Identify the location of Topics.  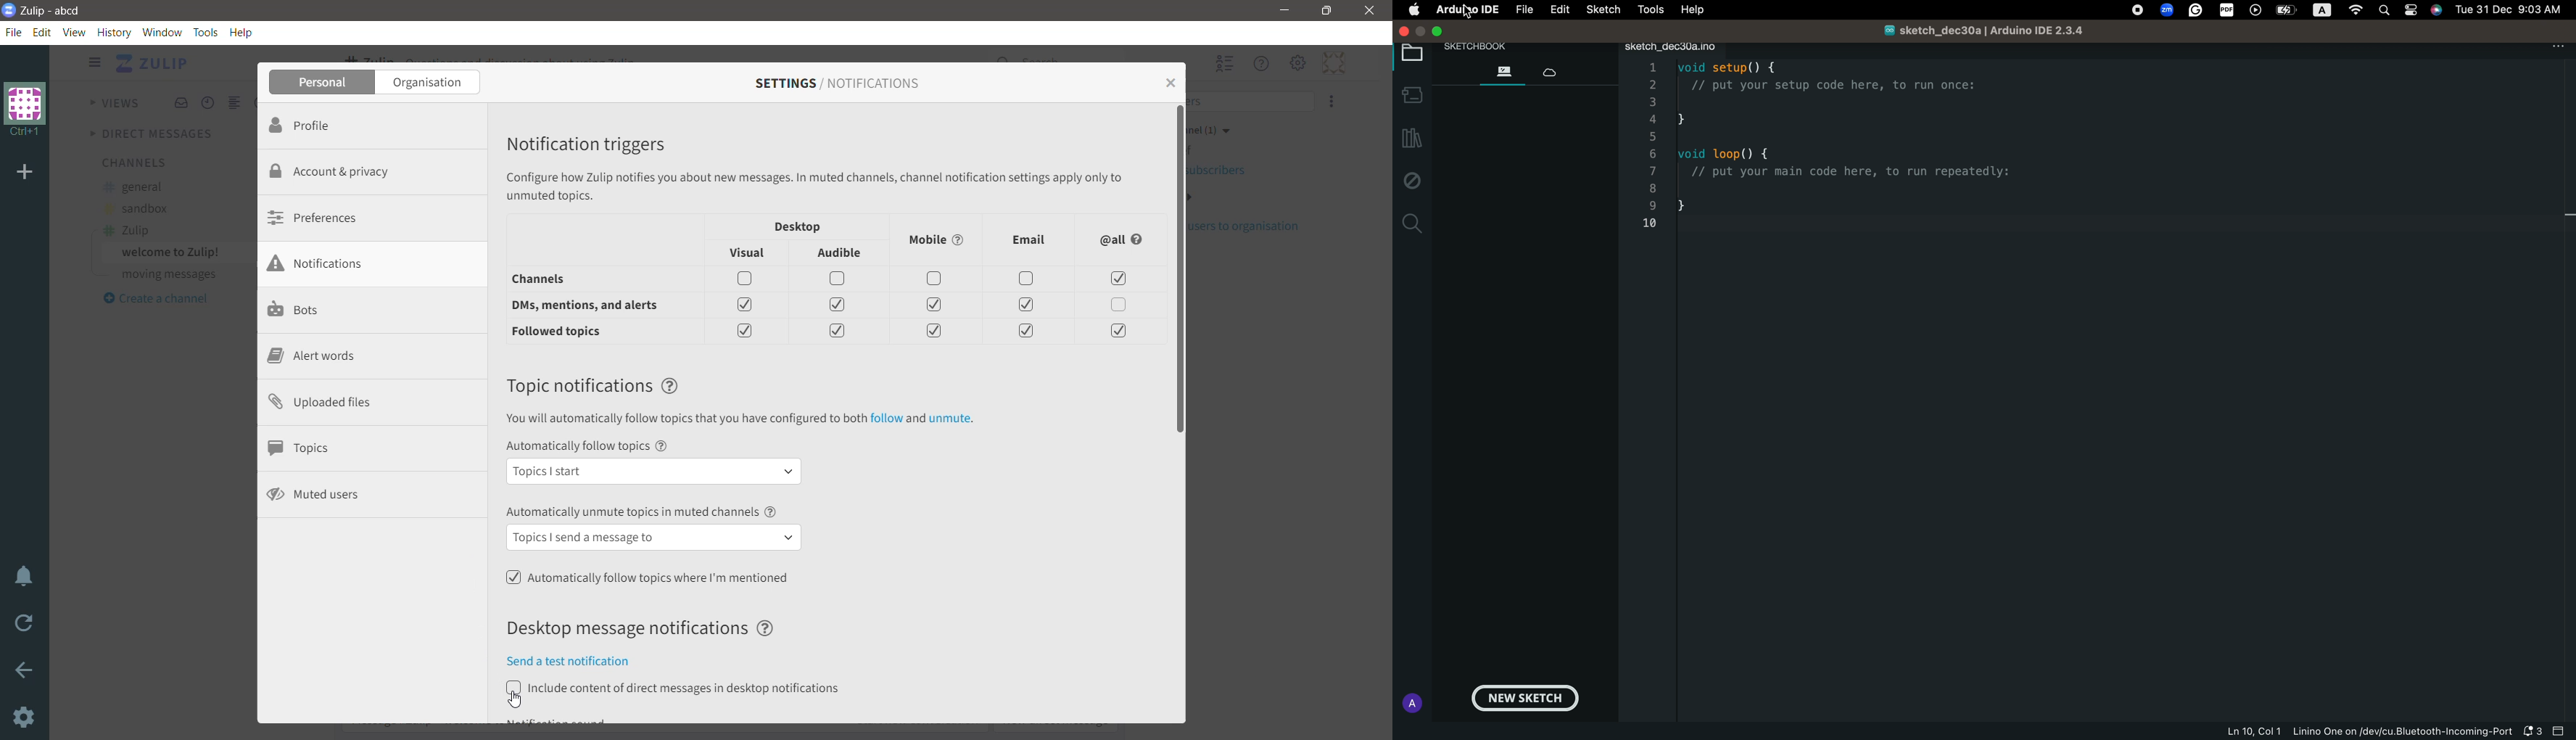
(305, 448).